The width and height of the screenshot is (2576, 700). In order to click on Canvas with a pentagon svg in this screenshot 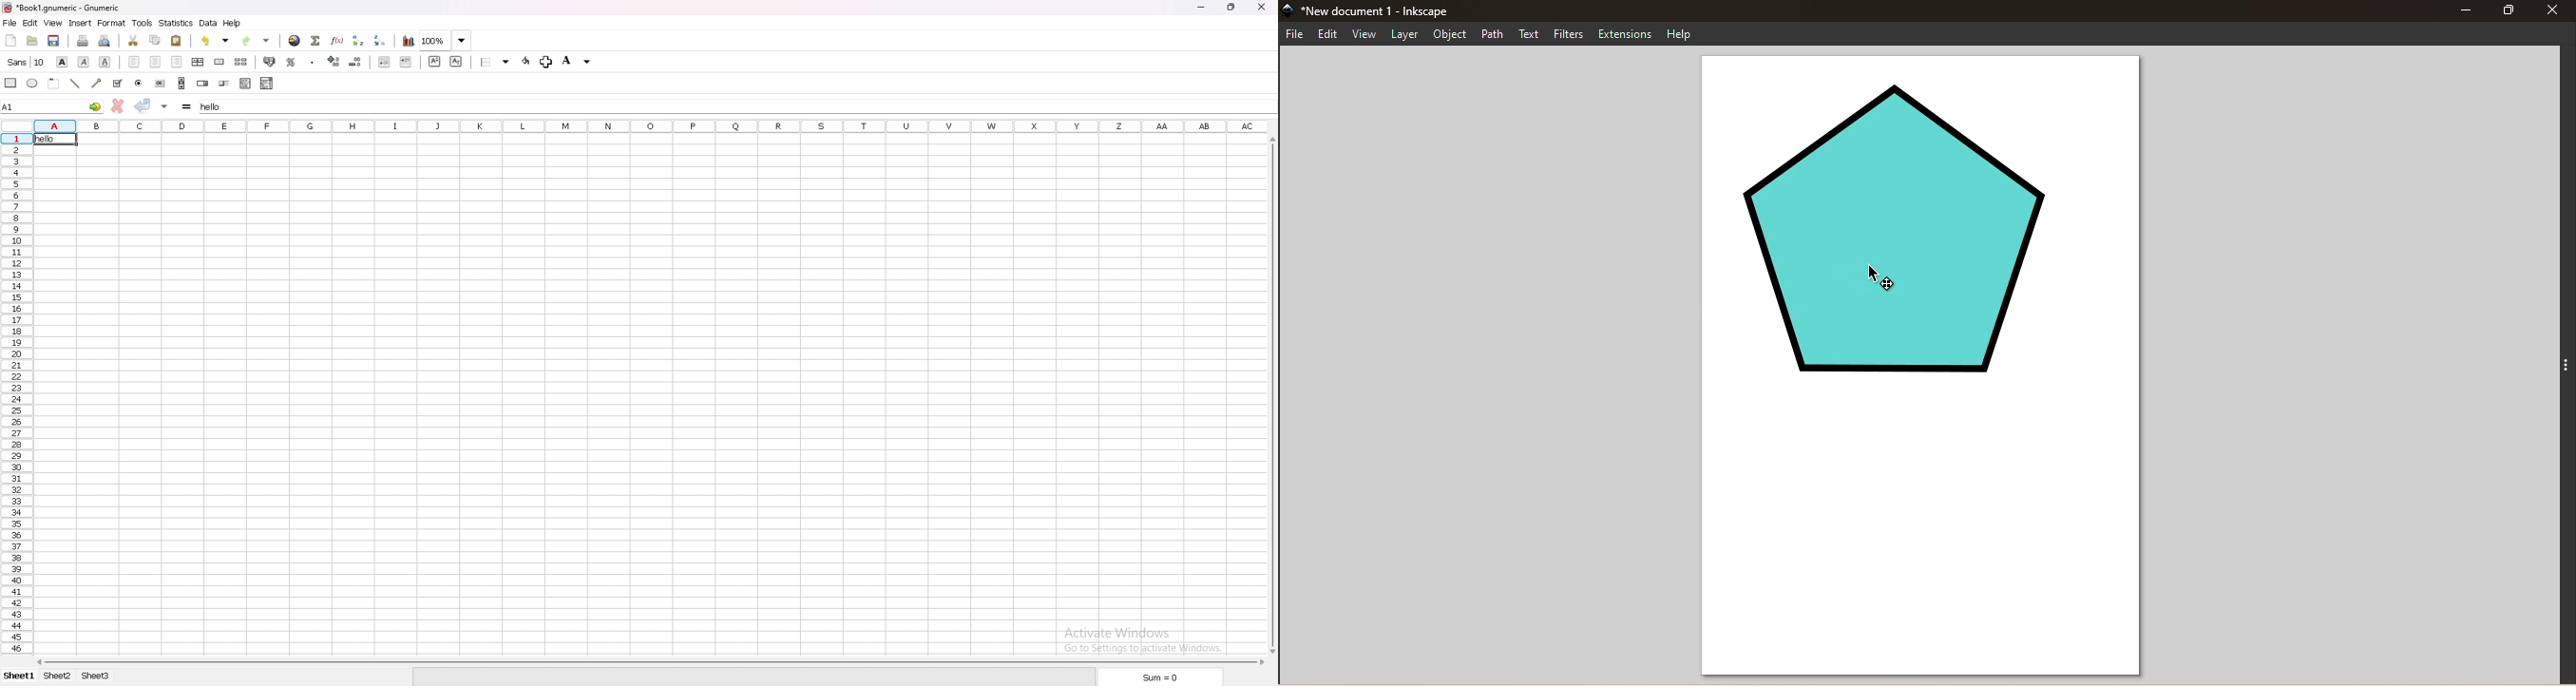, I will do `click(1917, 366)`.